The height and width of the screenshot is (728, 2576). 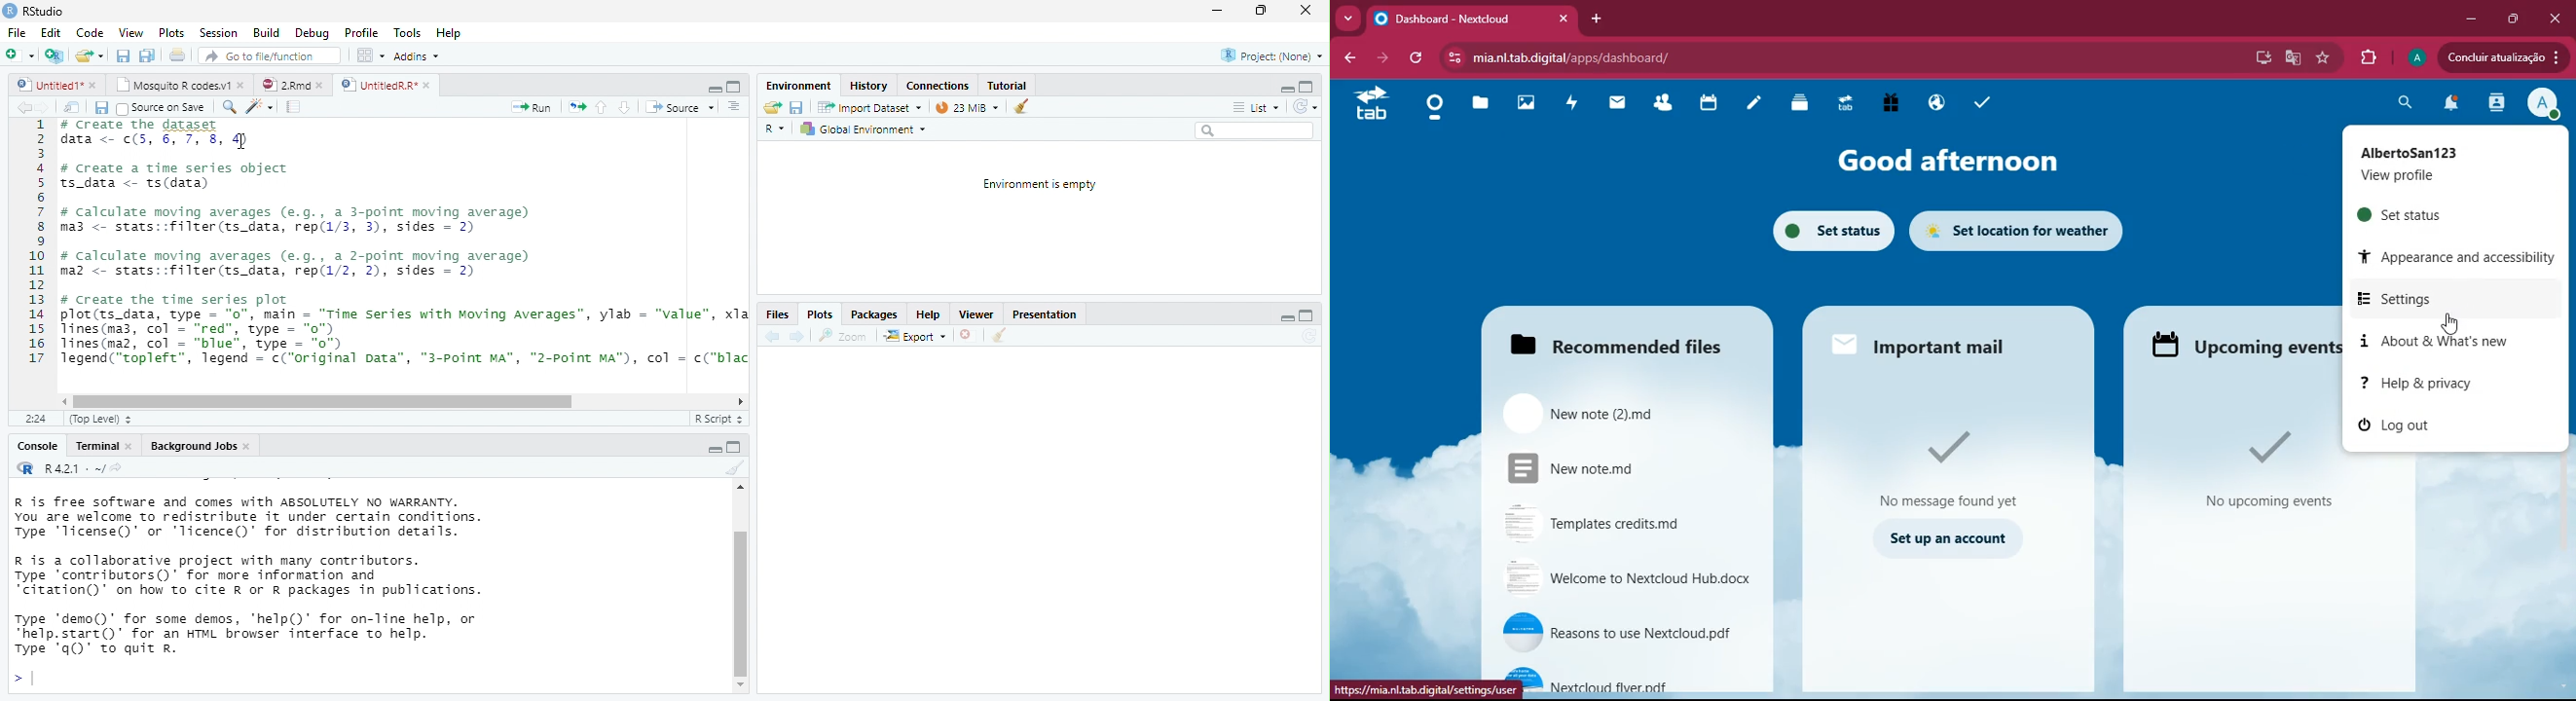 What do you see at coordinates (1921, 346) in the screenshot?
I see `Important mail` at bounding box center [1921, 346].